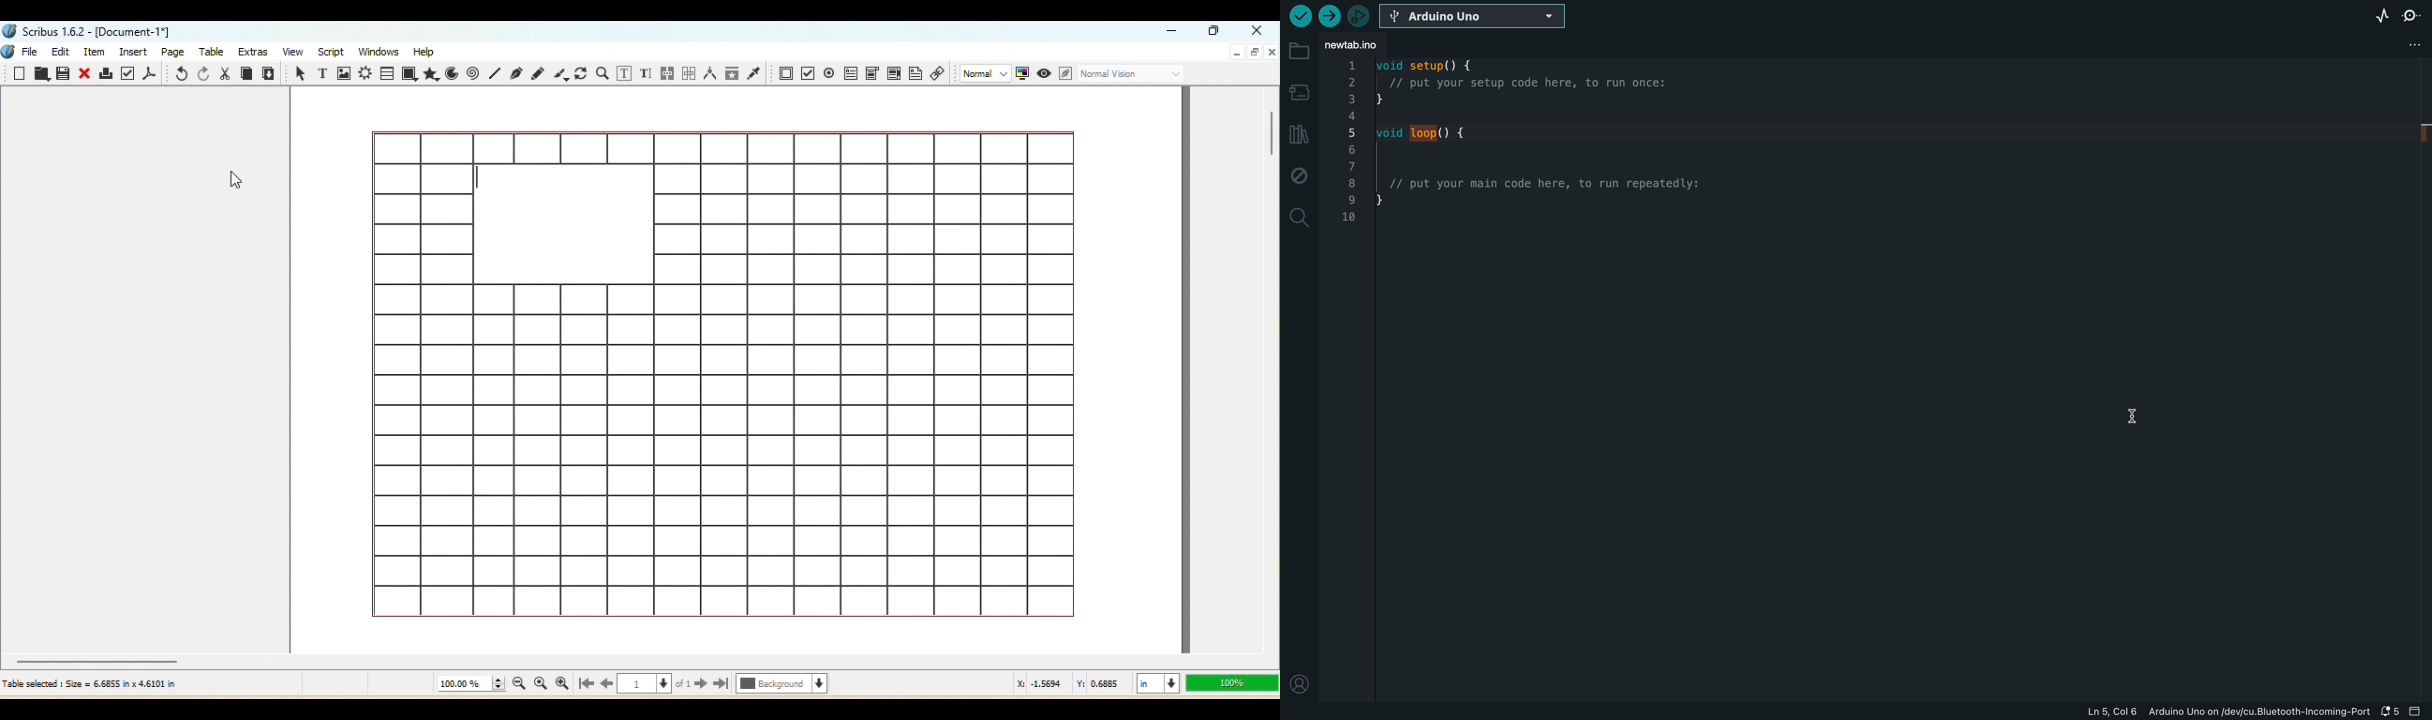 The image size is (2436, 728). Describe the element at coordinates (541, 685) in the screenshot. I see `Zoom to 100%` at that location.